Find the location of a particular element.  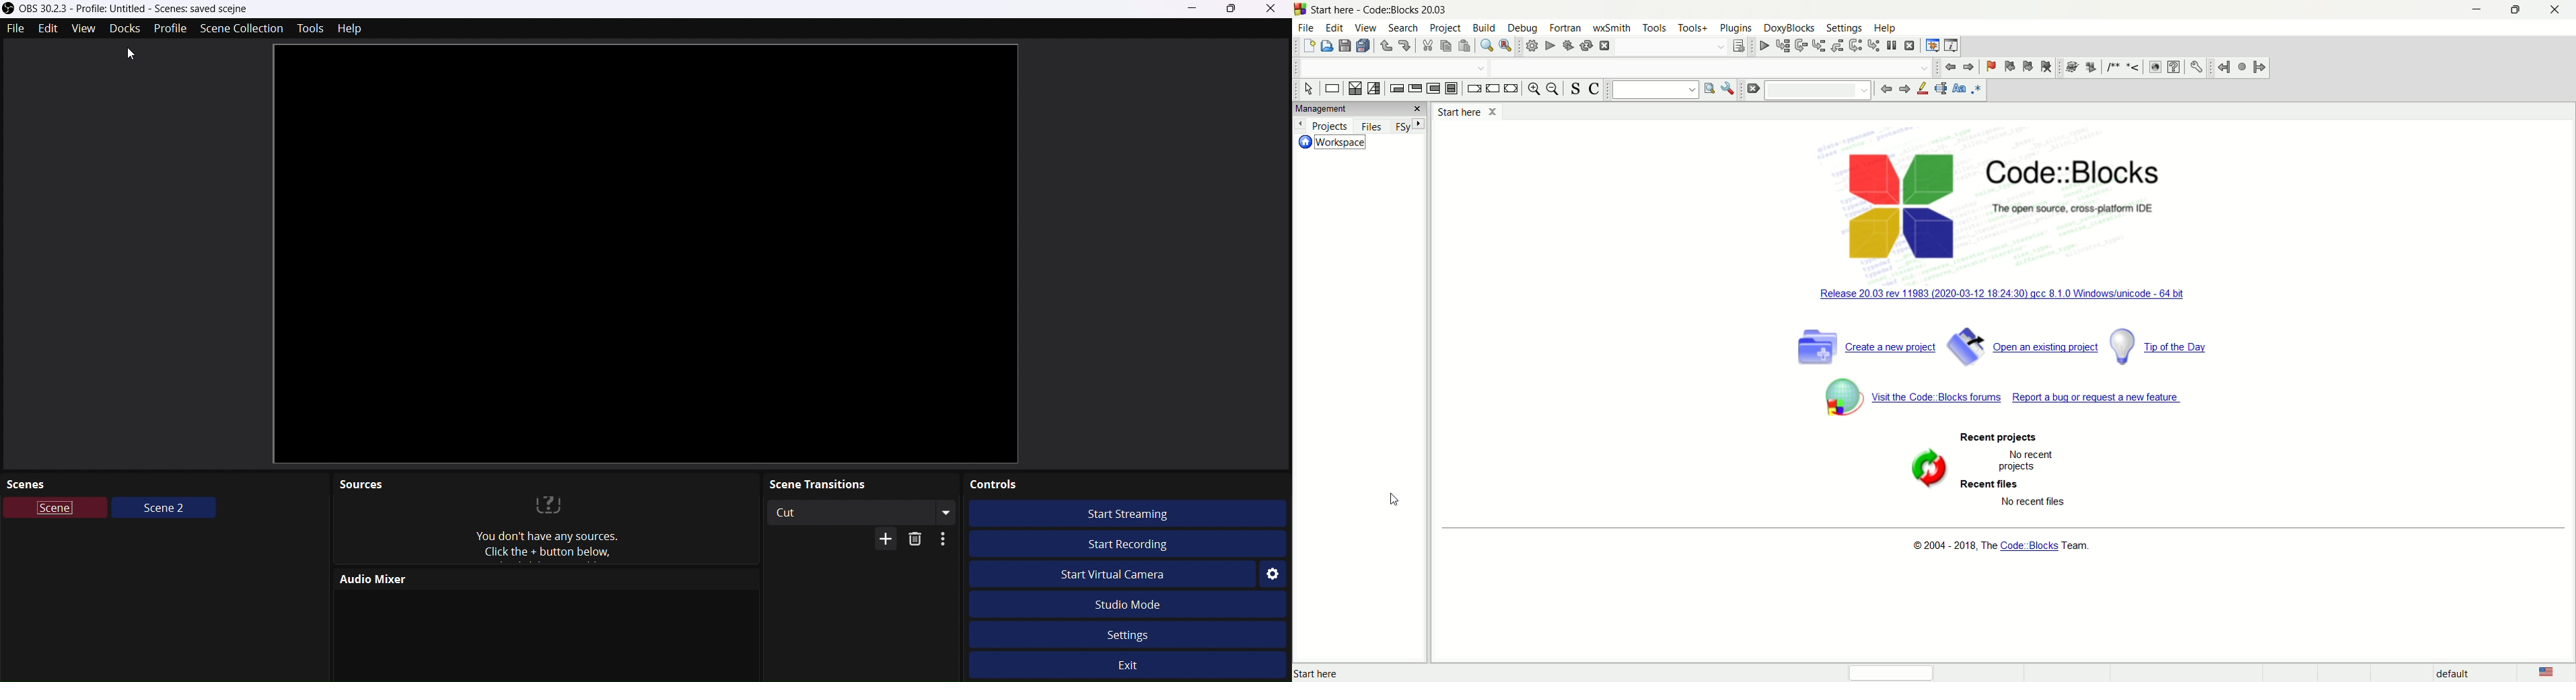

more options is located at coordinates (945, 513).